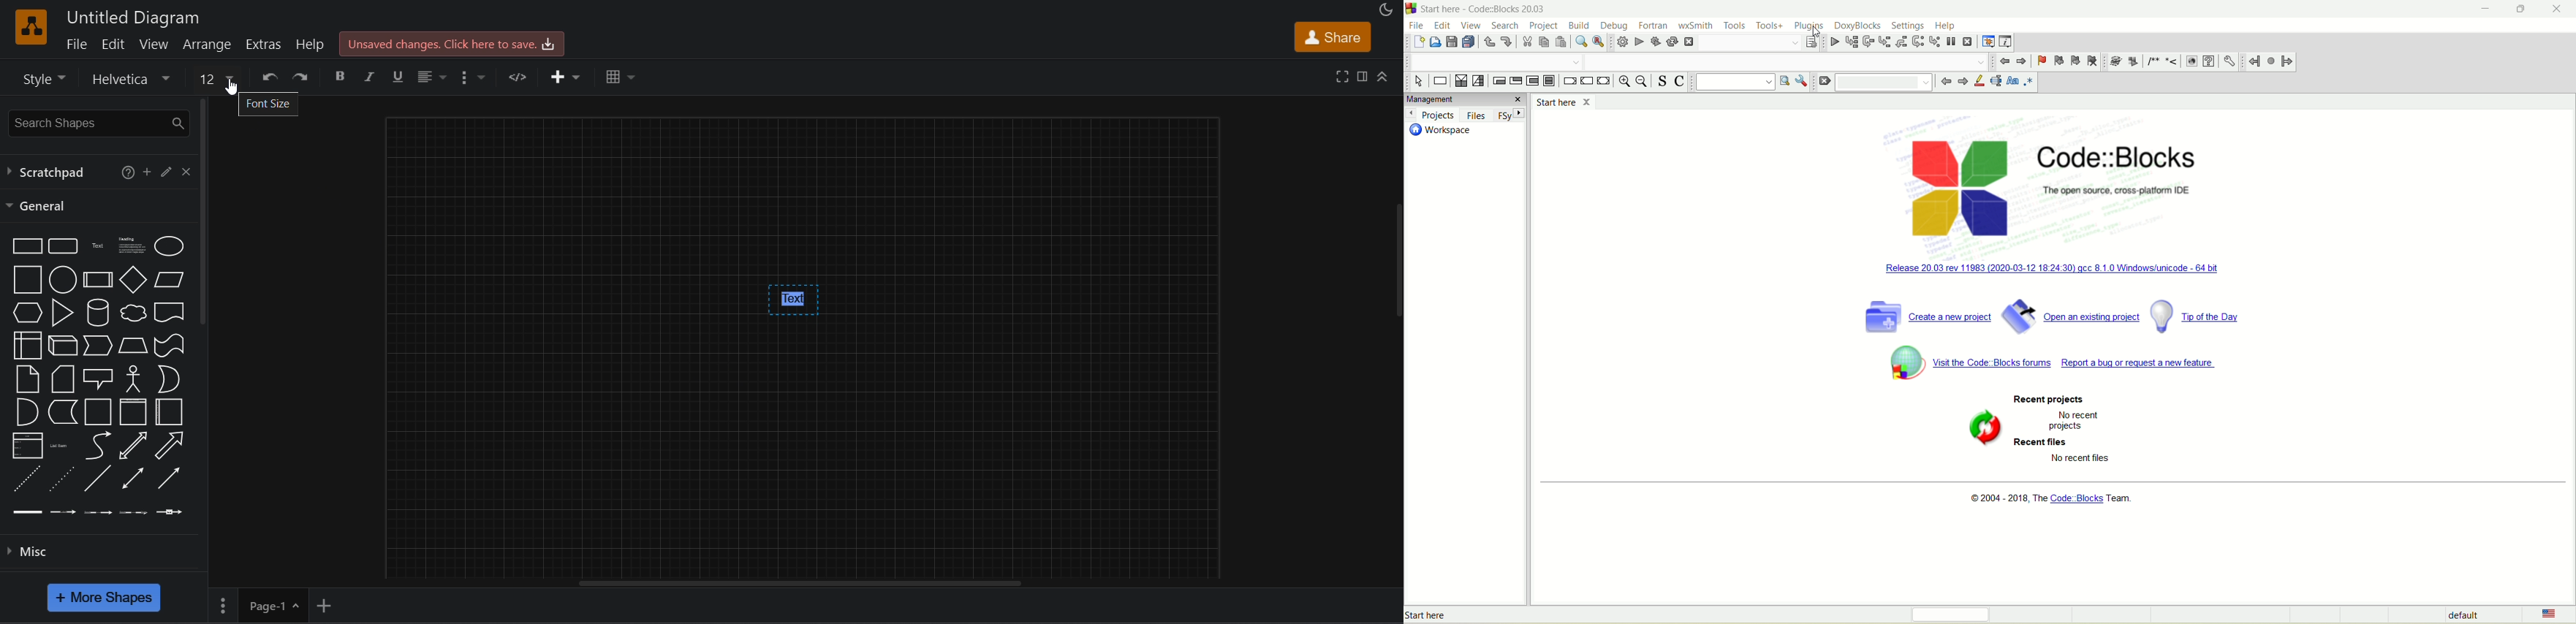 This screenshot has width=2576, height=644. Describe the element at coordinates (1673, 42) in the screenshot. I see `rebuild` at that location.